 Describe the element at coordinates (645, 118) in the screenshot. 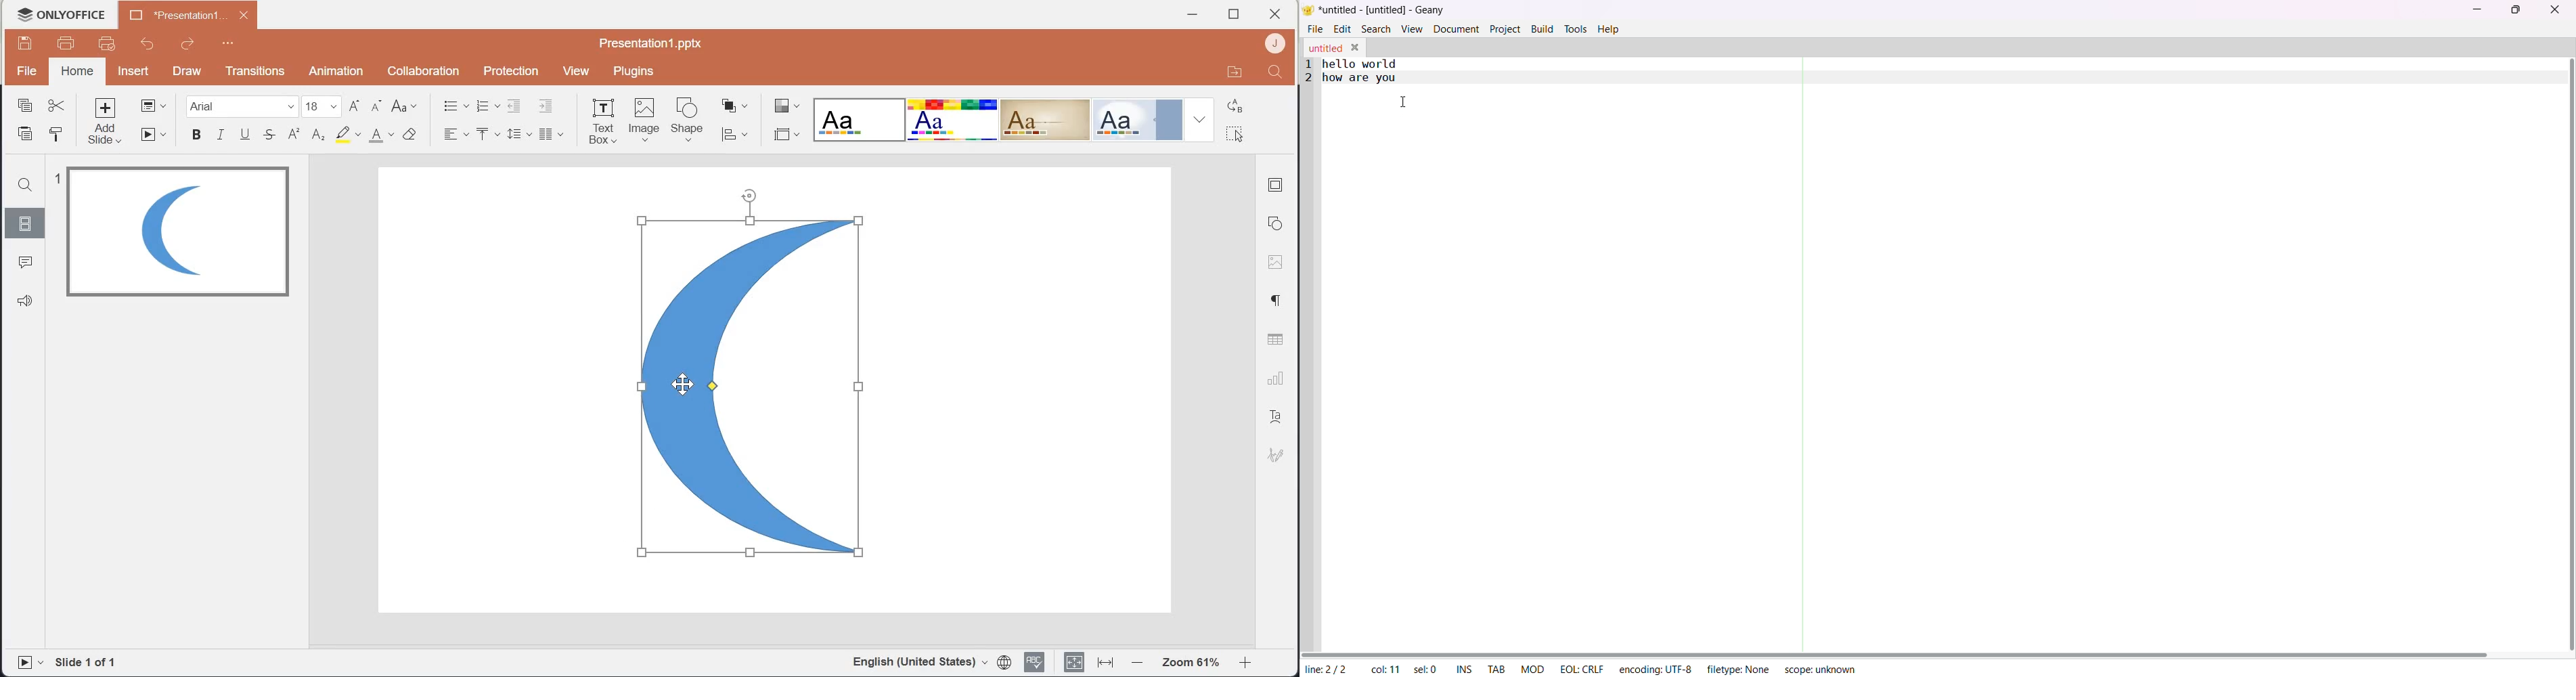

I see `Image` at that location.